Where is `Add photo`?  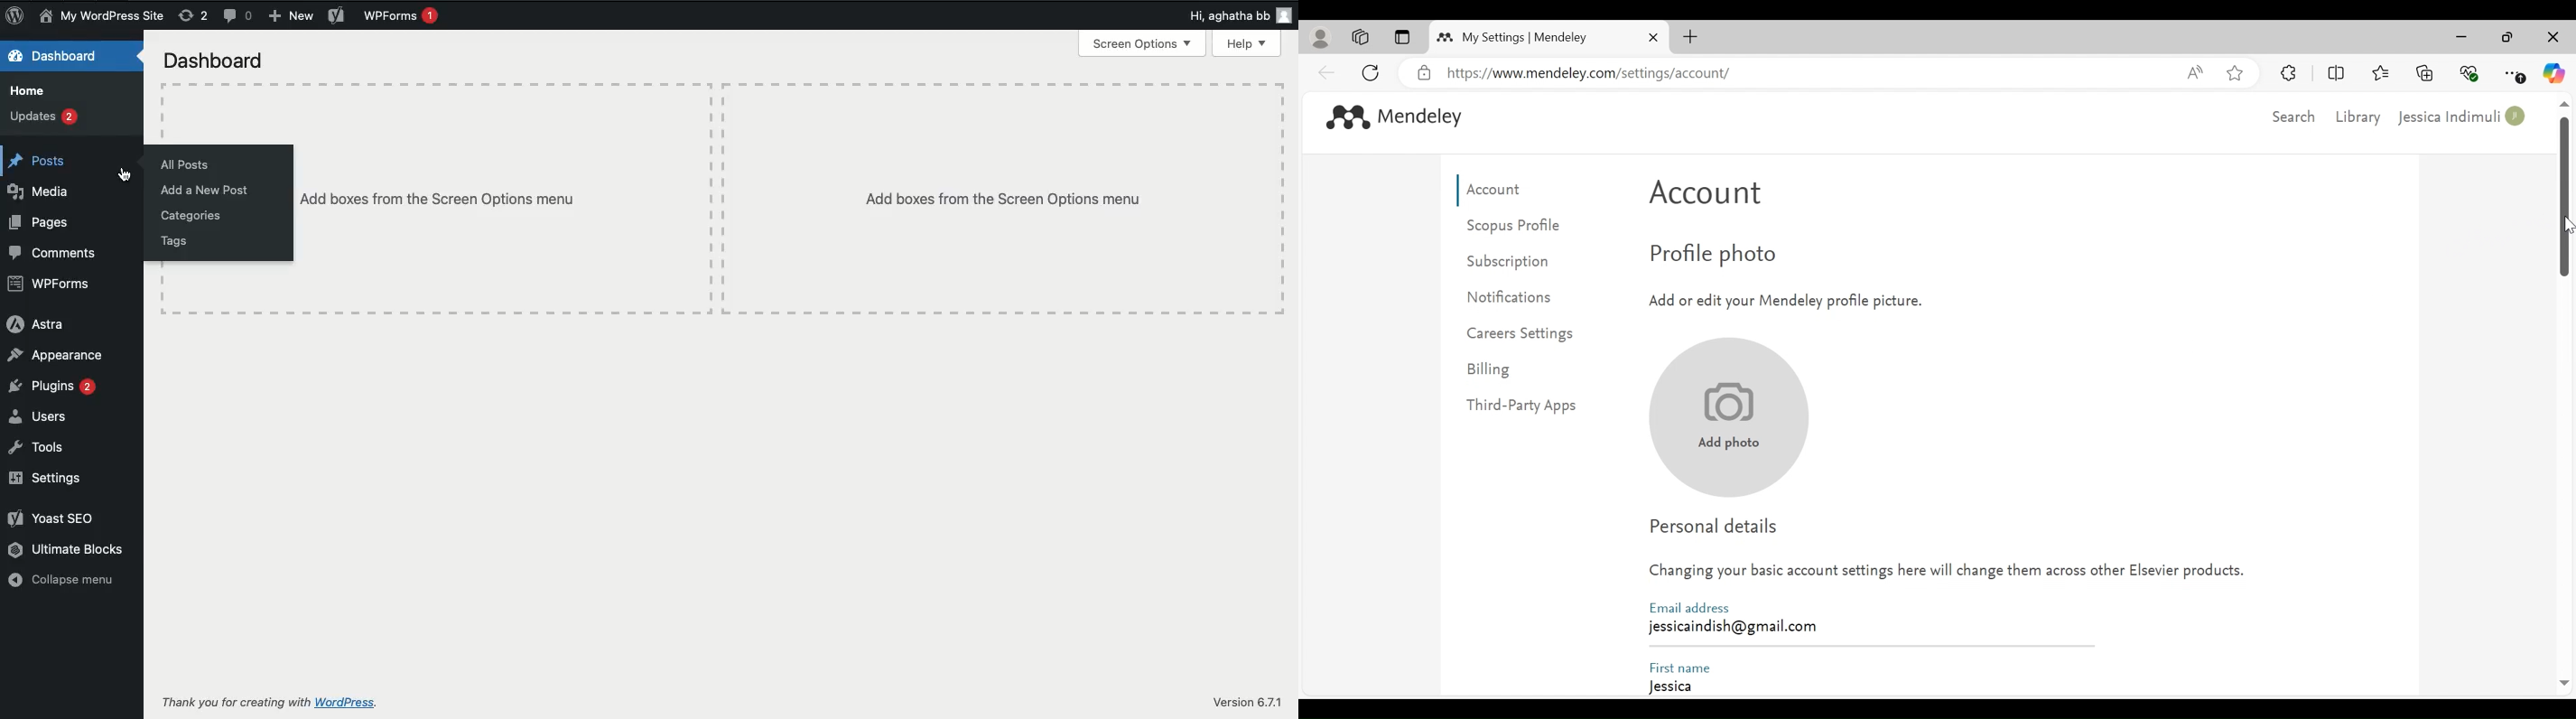
Add photo is located at coordinates (1726, 418).